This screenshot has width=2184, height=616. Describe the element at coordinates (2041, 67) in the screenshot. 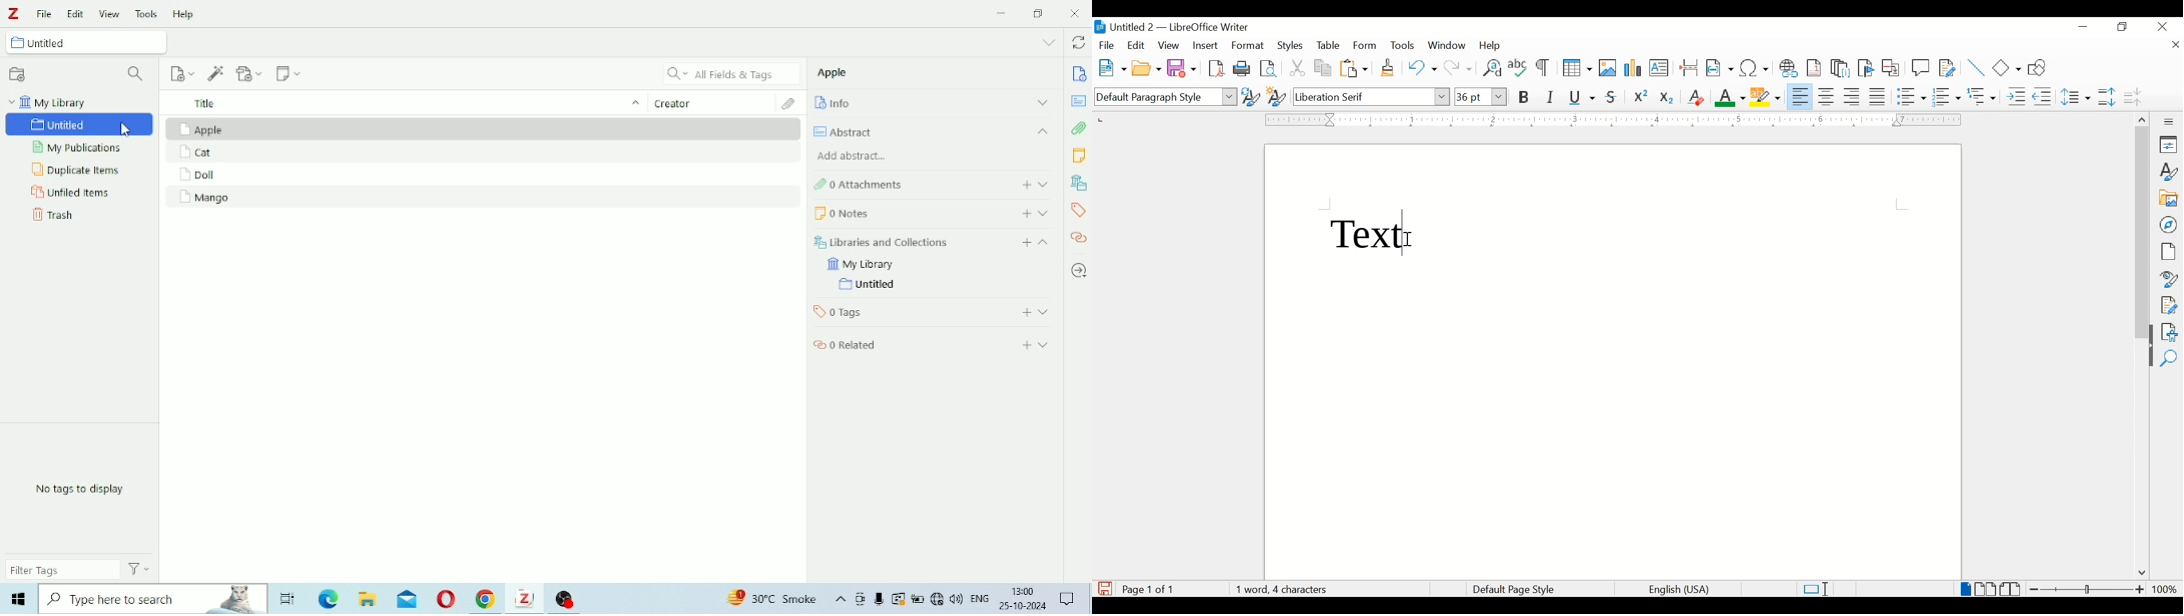

I see `show draw functions` at that location.